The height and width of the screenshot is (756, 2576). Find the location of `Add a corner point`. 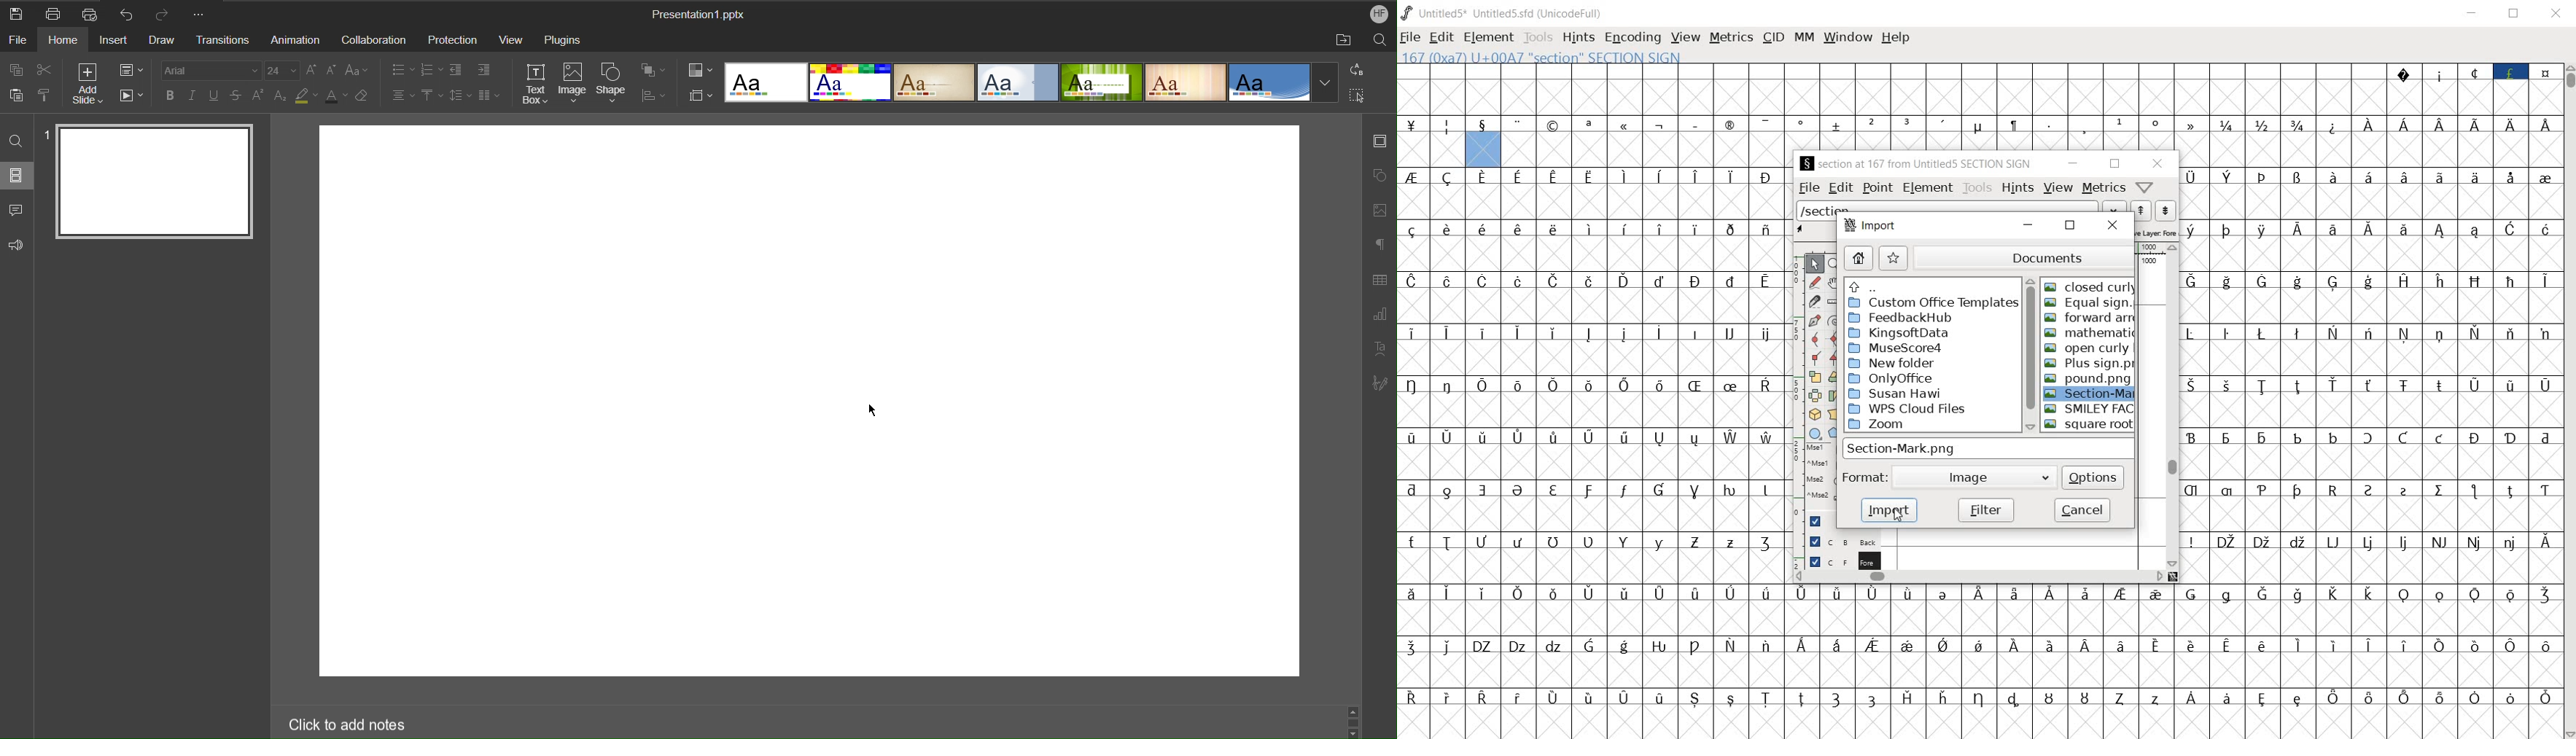

Add a corner point is located at coordinates (1816, 357).